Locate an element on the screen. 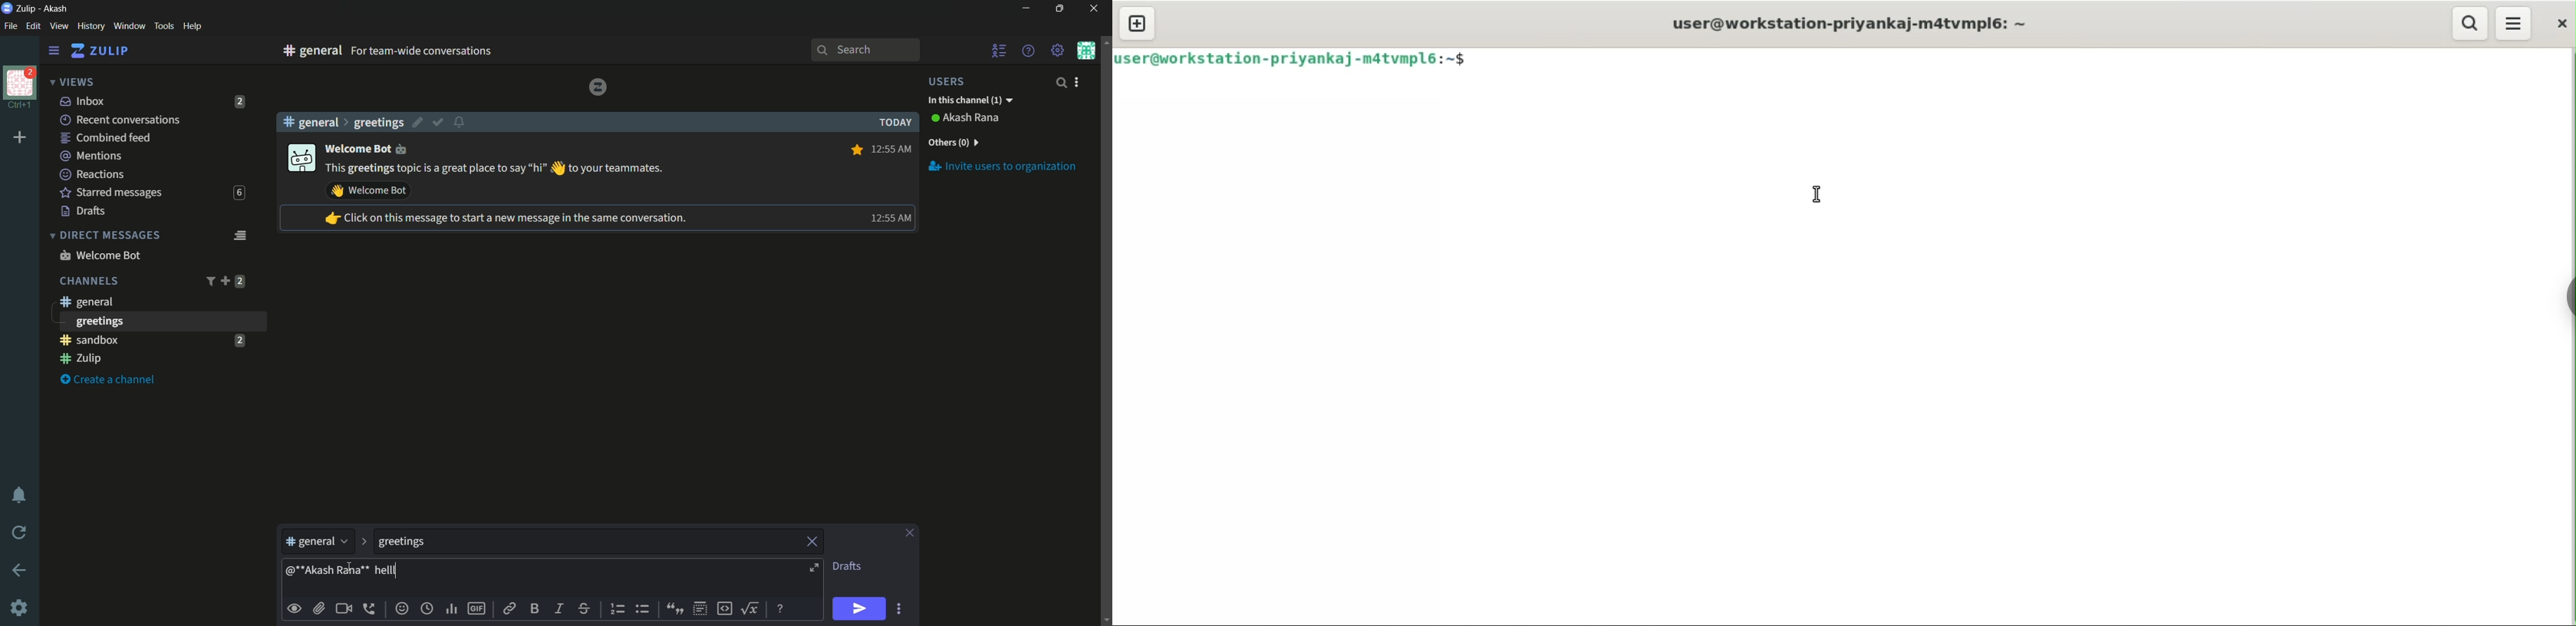 Image resolution: width=2576 pixels, height=644 pixels. configure topic notifications is located at coordinates (461, 121).